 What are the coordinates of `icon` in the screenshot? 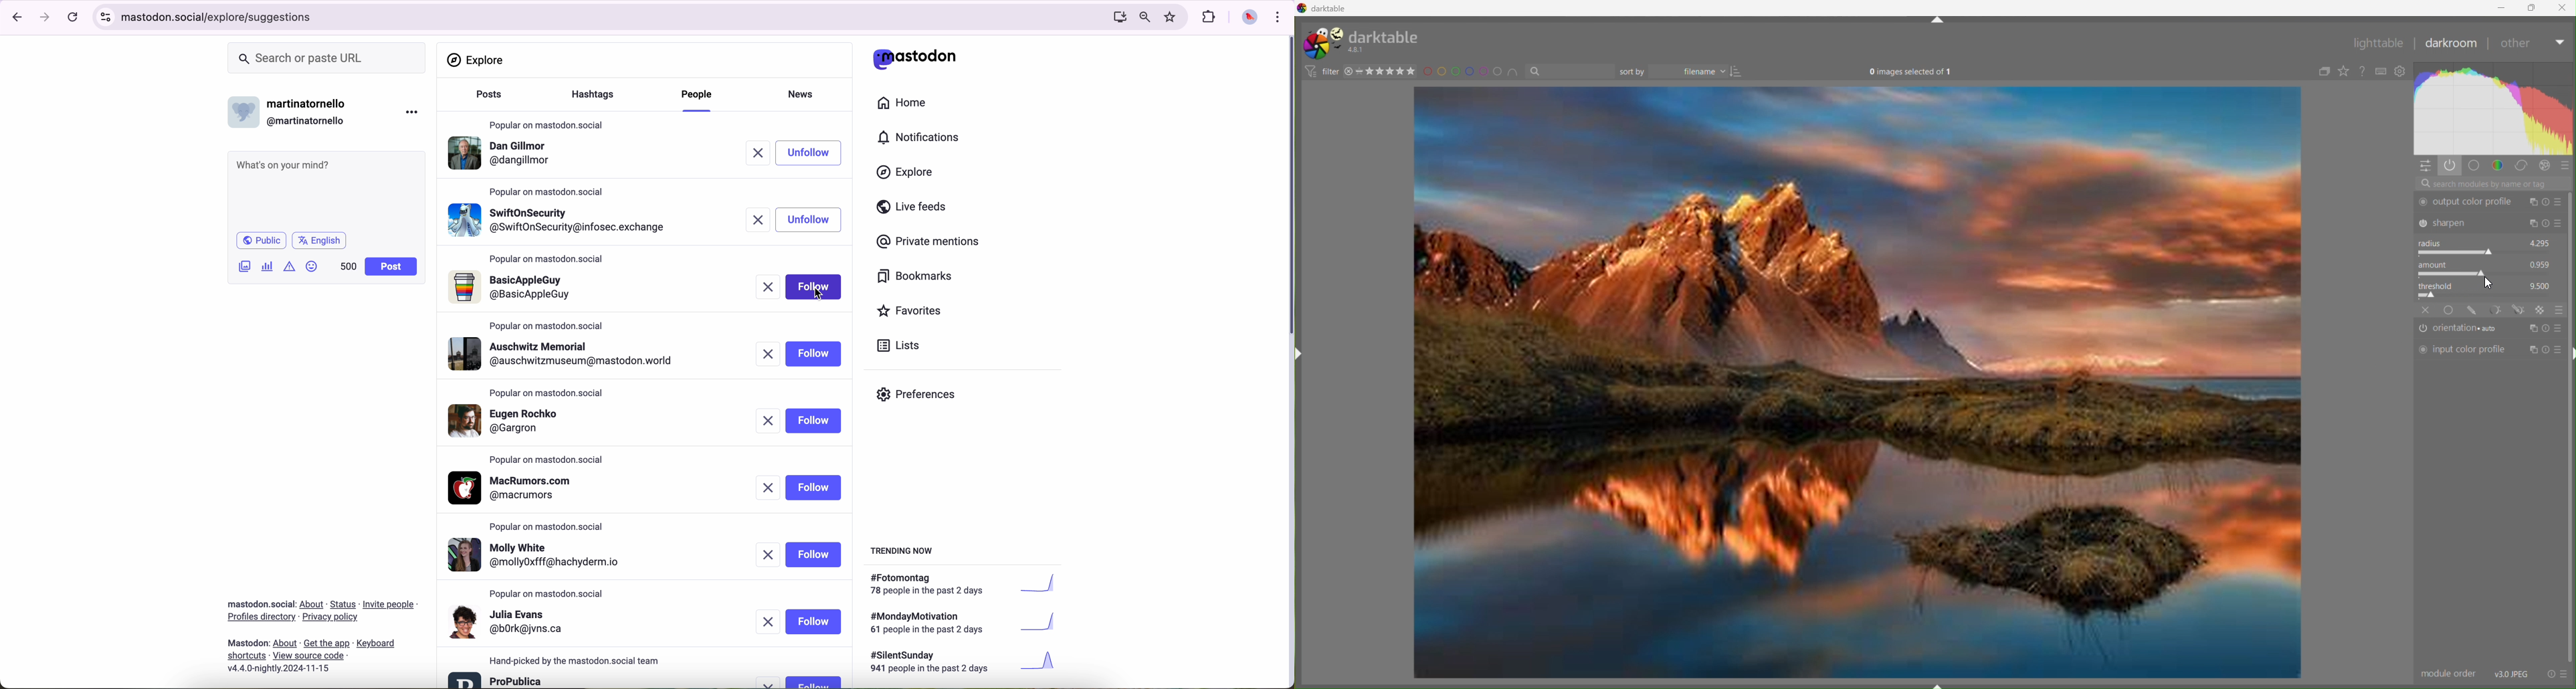 It's located at (1309, 71).